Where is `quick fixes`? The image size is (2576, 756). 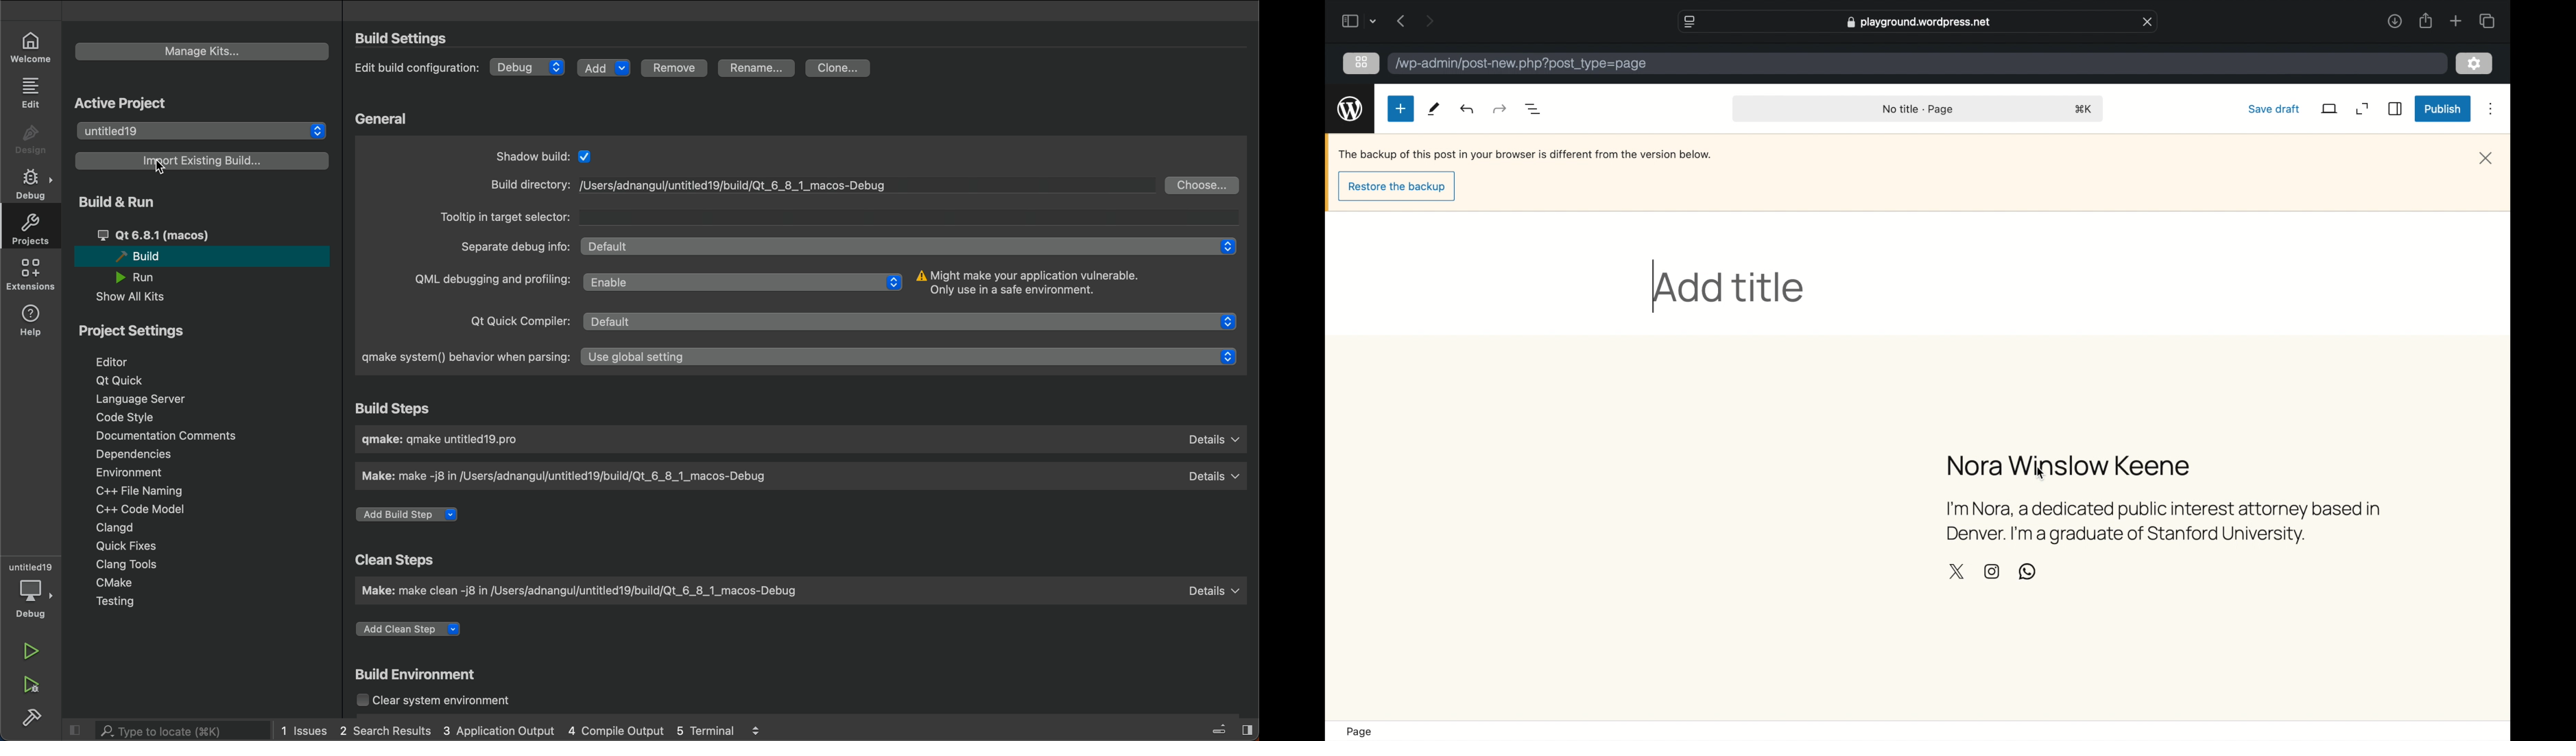
quick fixes is located at coordinates (122, 545).